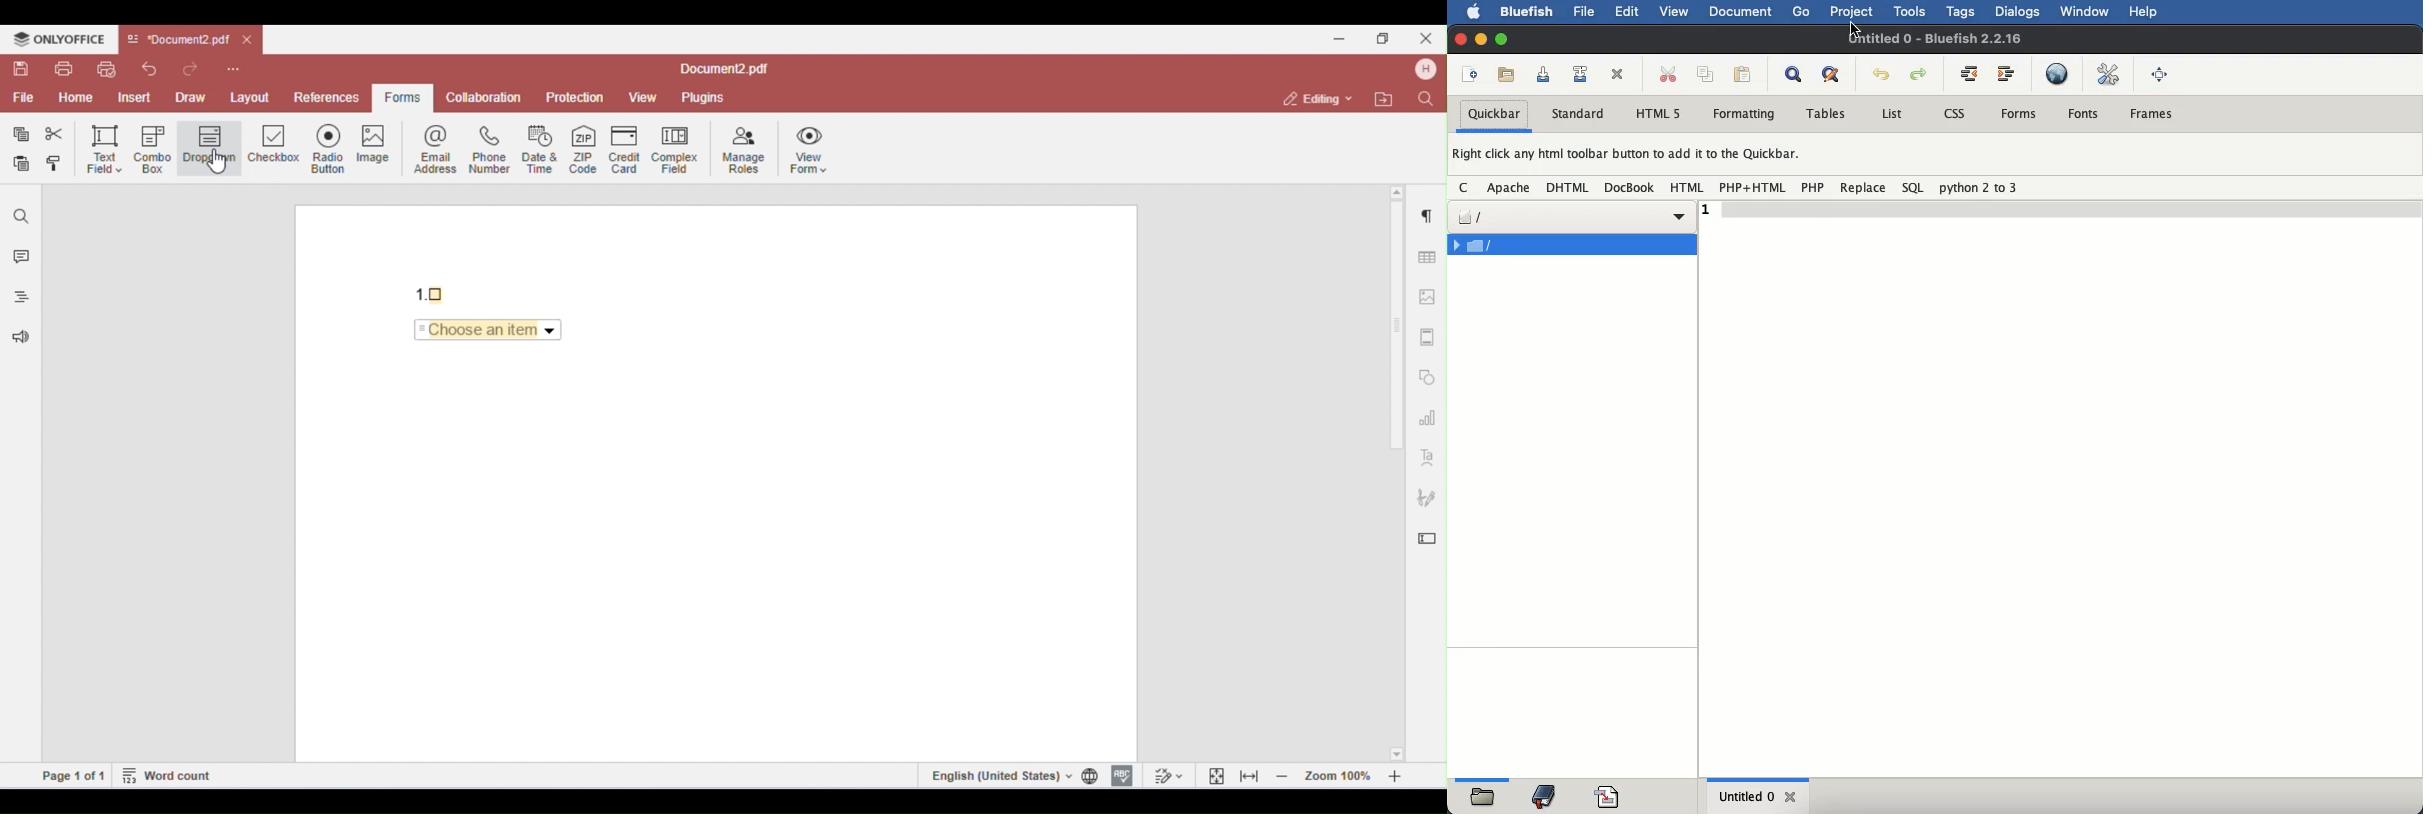 The width and height of the screenshot is (2436, 840). Describe the element at coordinates (1687, 189) in the screenshot. I see `html` at that location.